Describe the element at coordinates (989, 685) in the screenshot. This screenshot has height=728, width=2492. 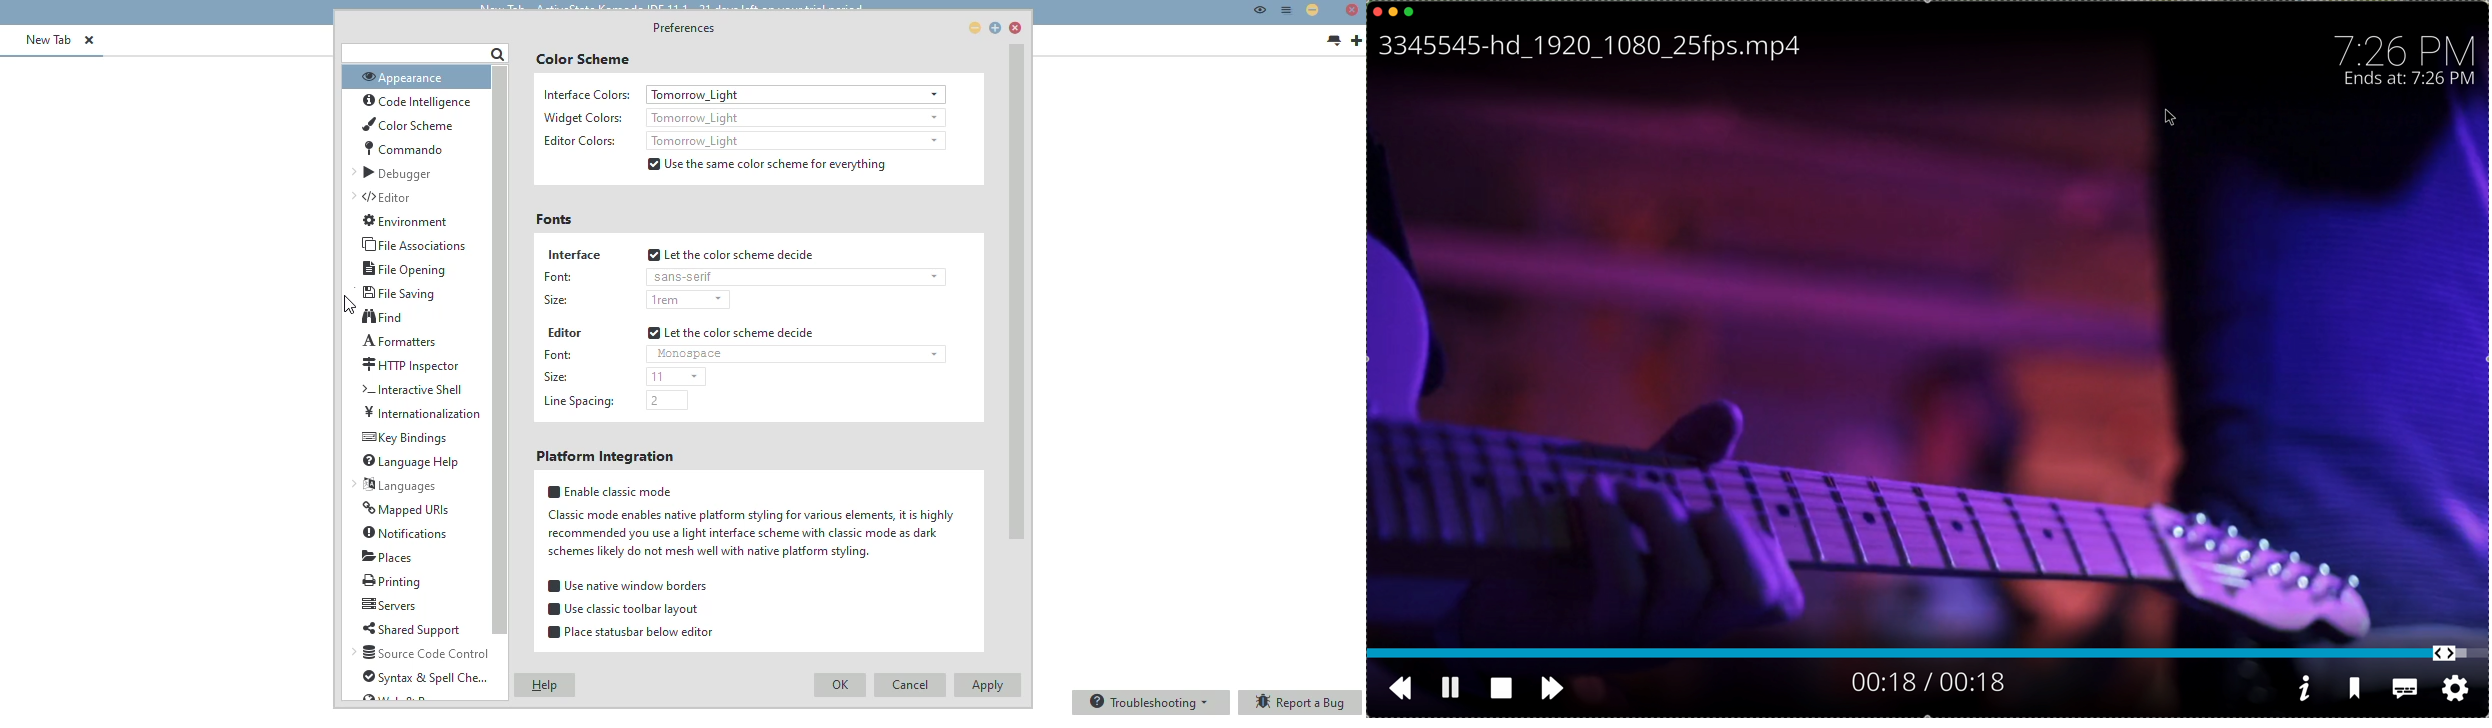
I see `apply` at that location.